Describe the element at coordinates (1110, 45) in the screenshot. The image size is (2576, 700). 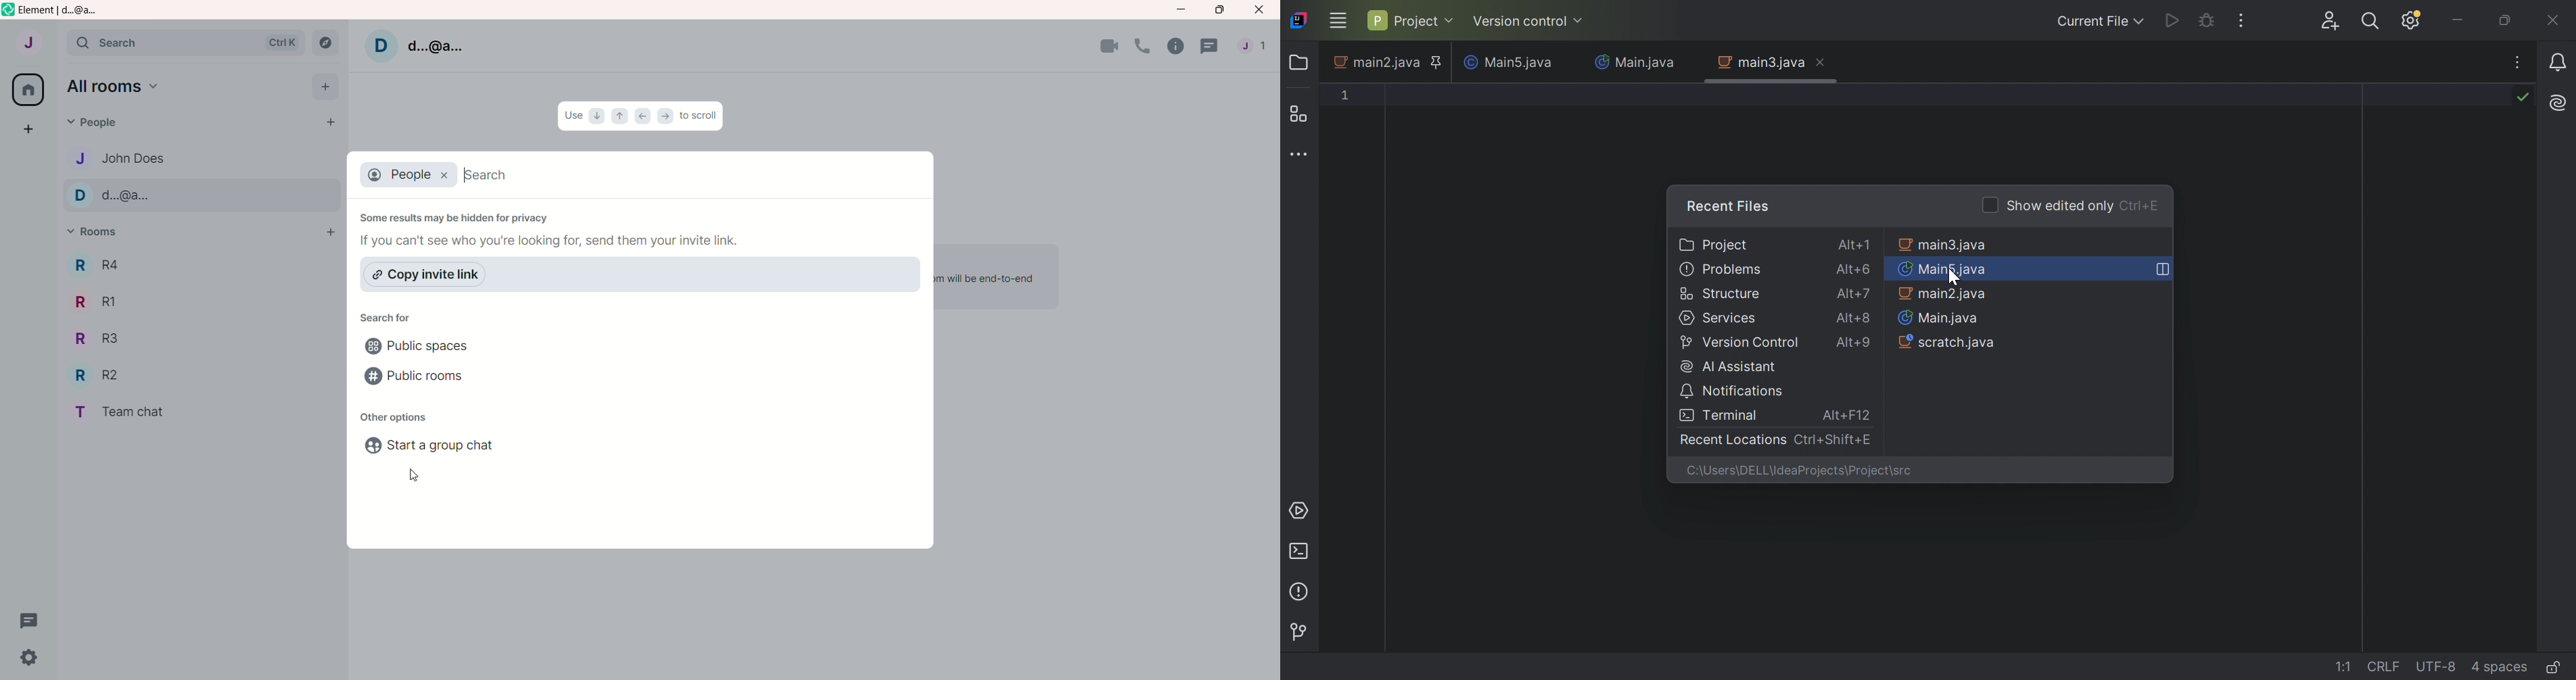
I see `video call` at that location.